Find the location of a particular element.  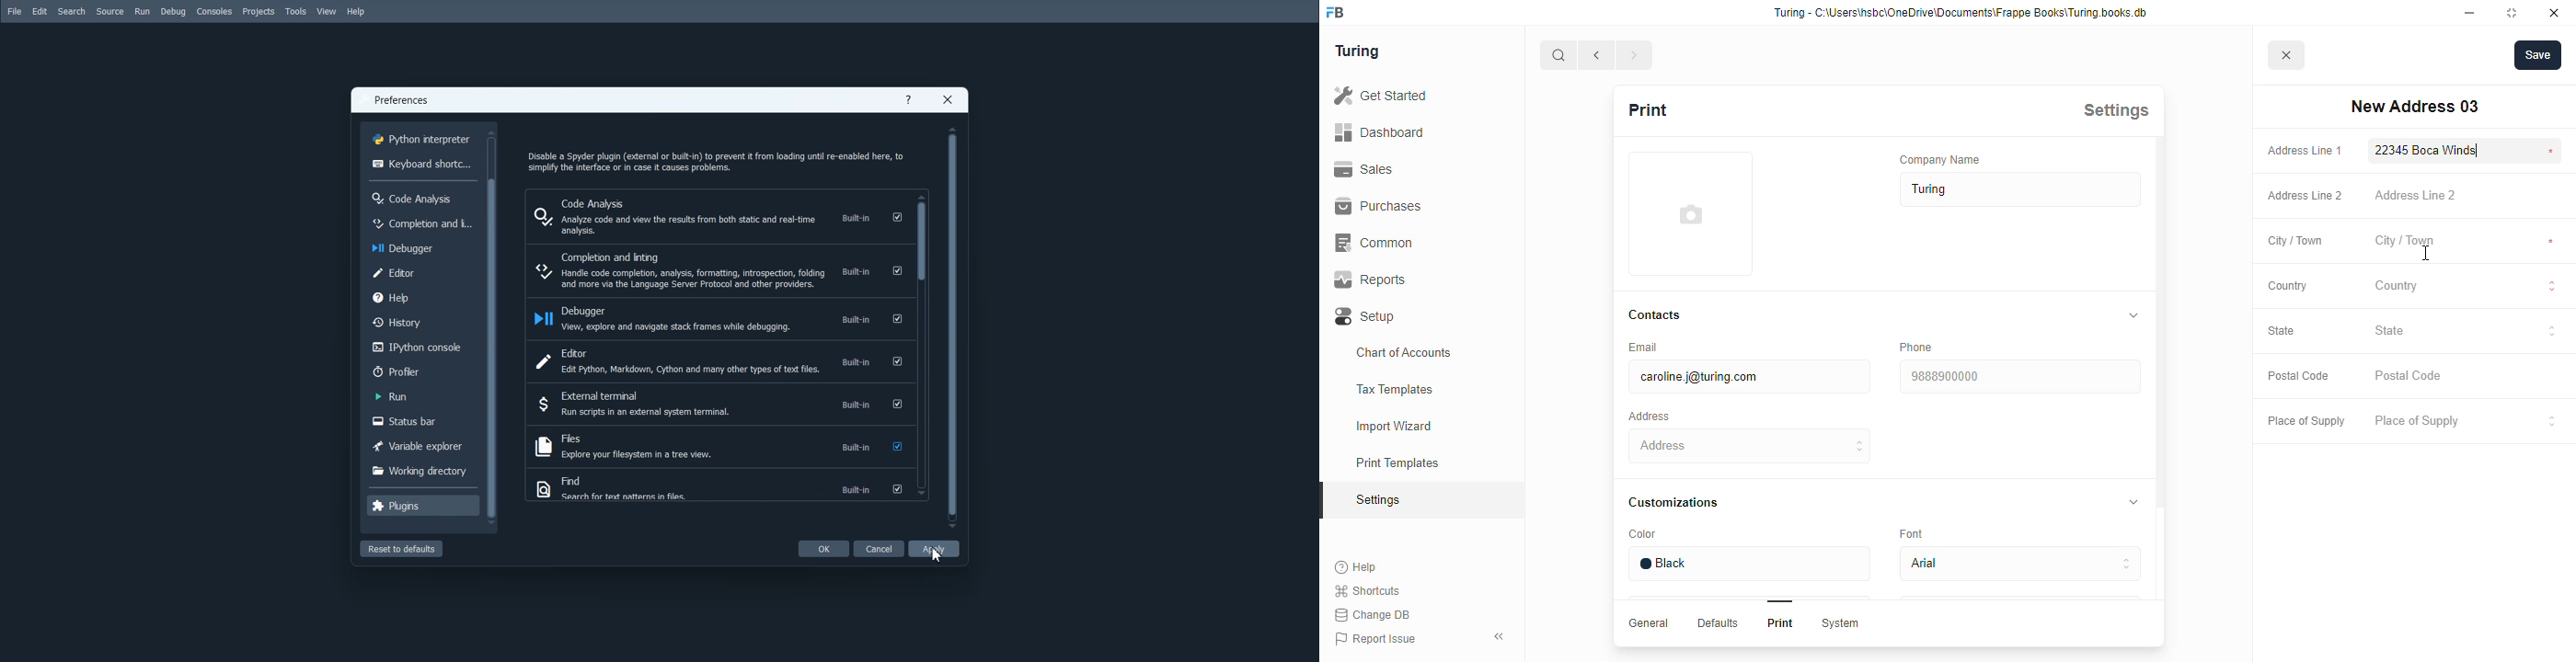

Profiler is located at coordinates (422, 371).